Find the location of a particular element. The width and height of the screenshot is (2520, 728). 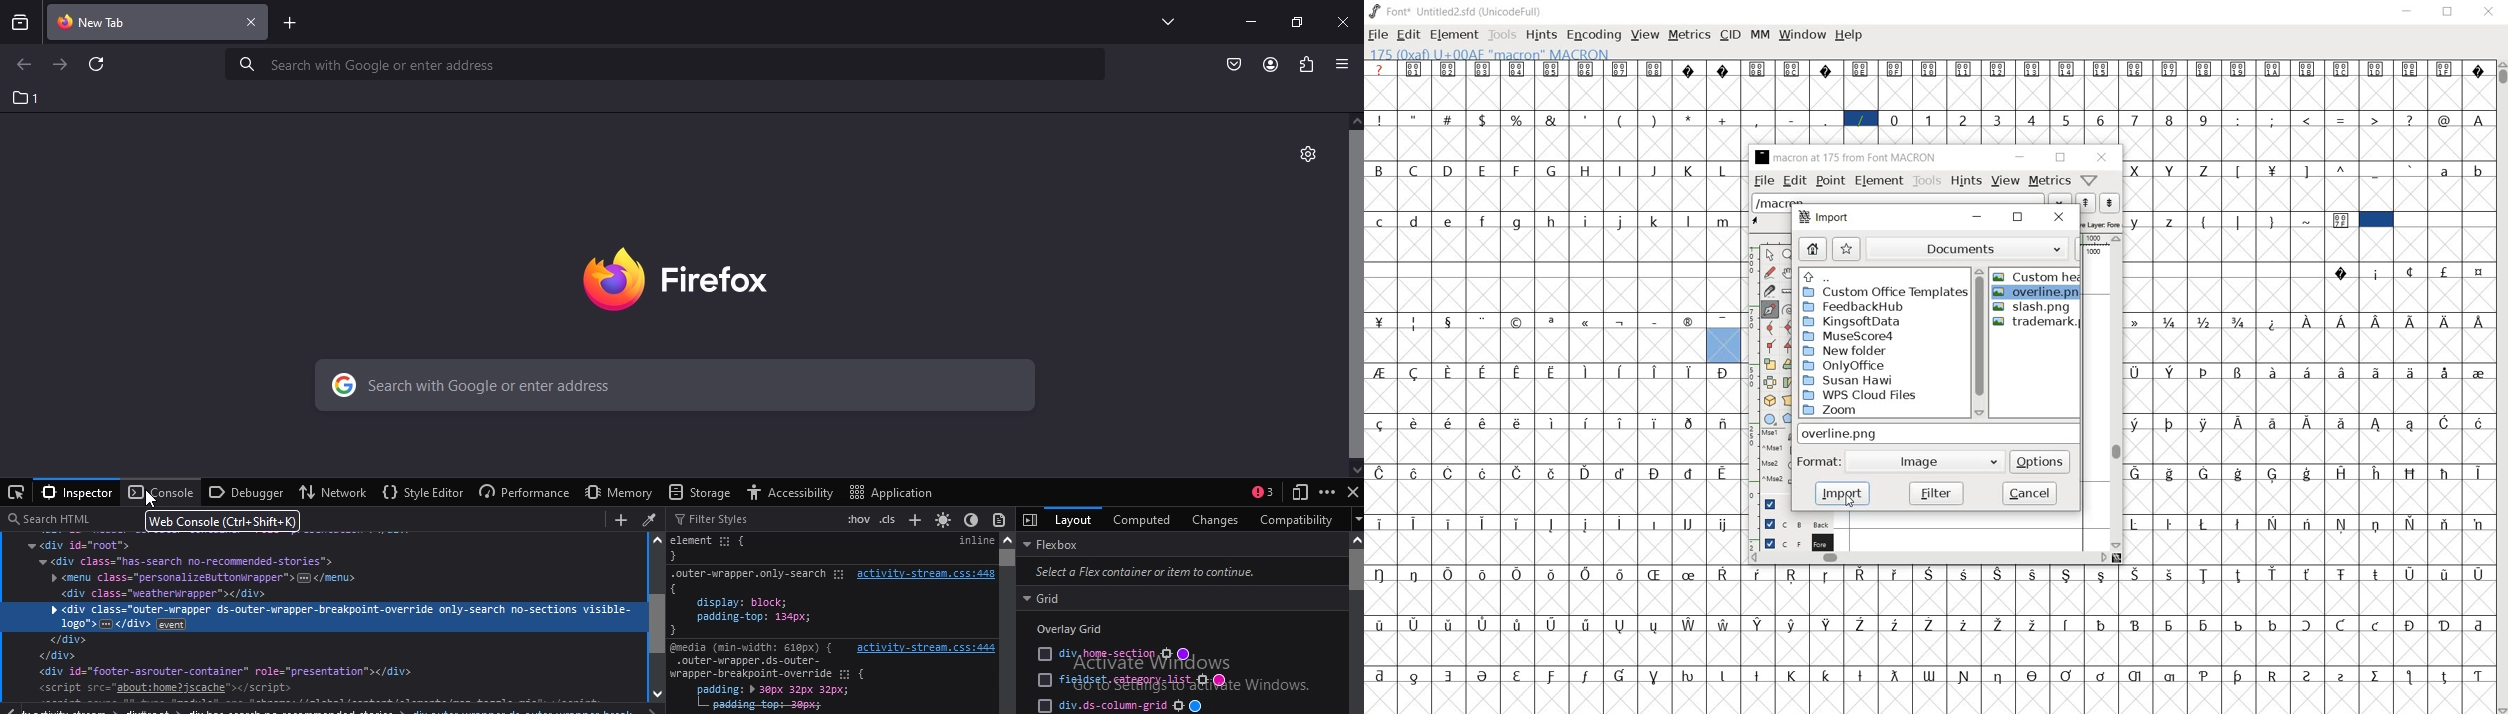

Symbol is located at coordinates (2206, 373).